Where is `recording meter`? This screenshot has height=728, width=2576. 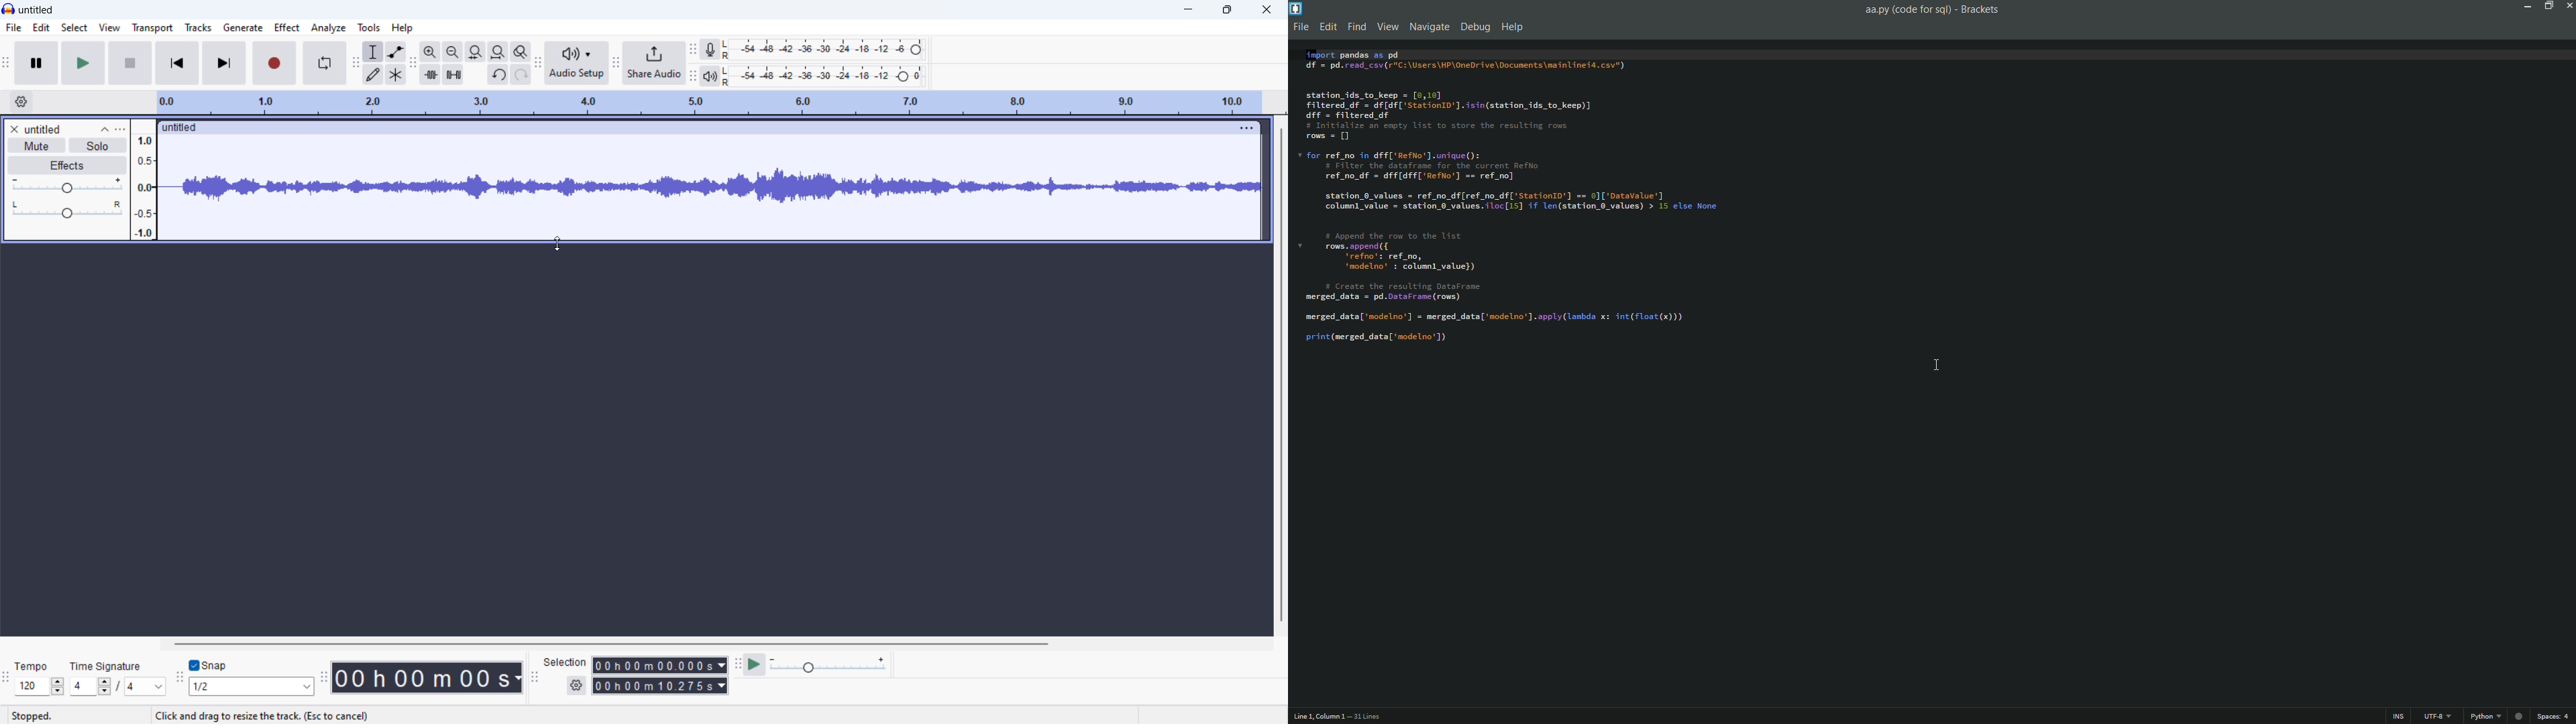
recording meter is located at coordinates (711, 50).